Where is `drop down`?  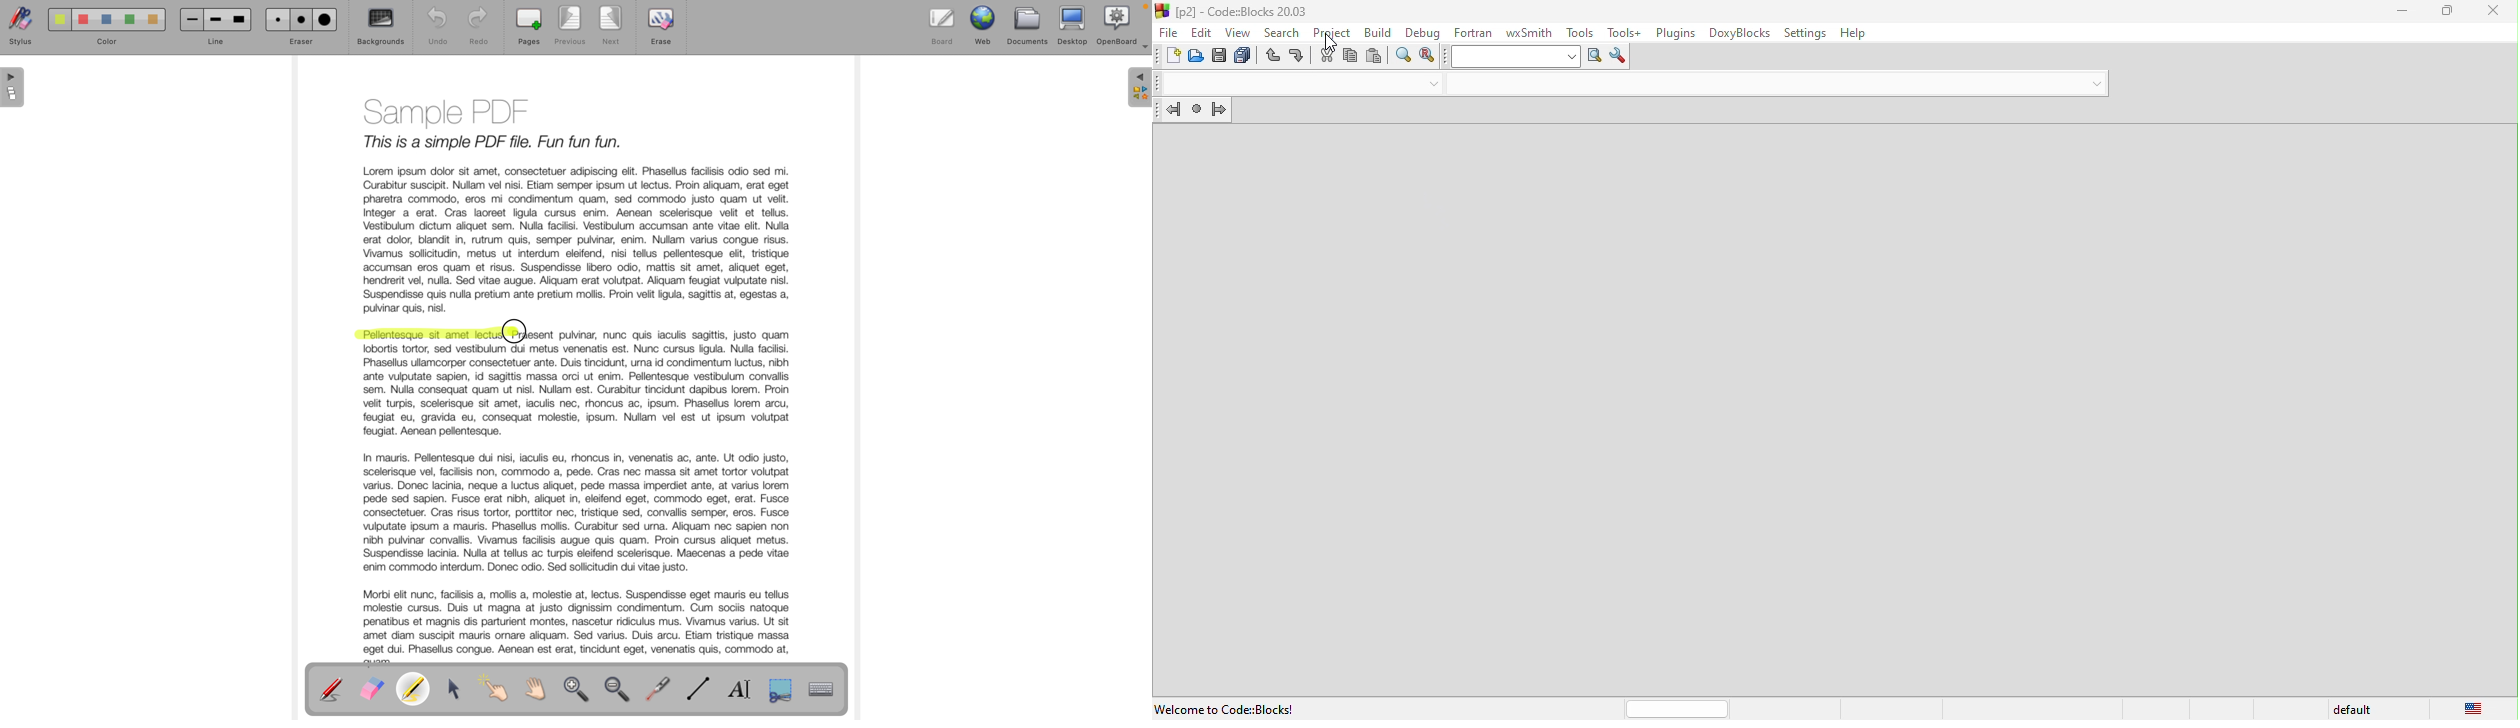
drop down is located at coordinates (1431, 85).